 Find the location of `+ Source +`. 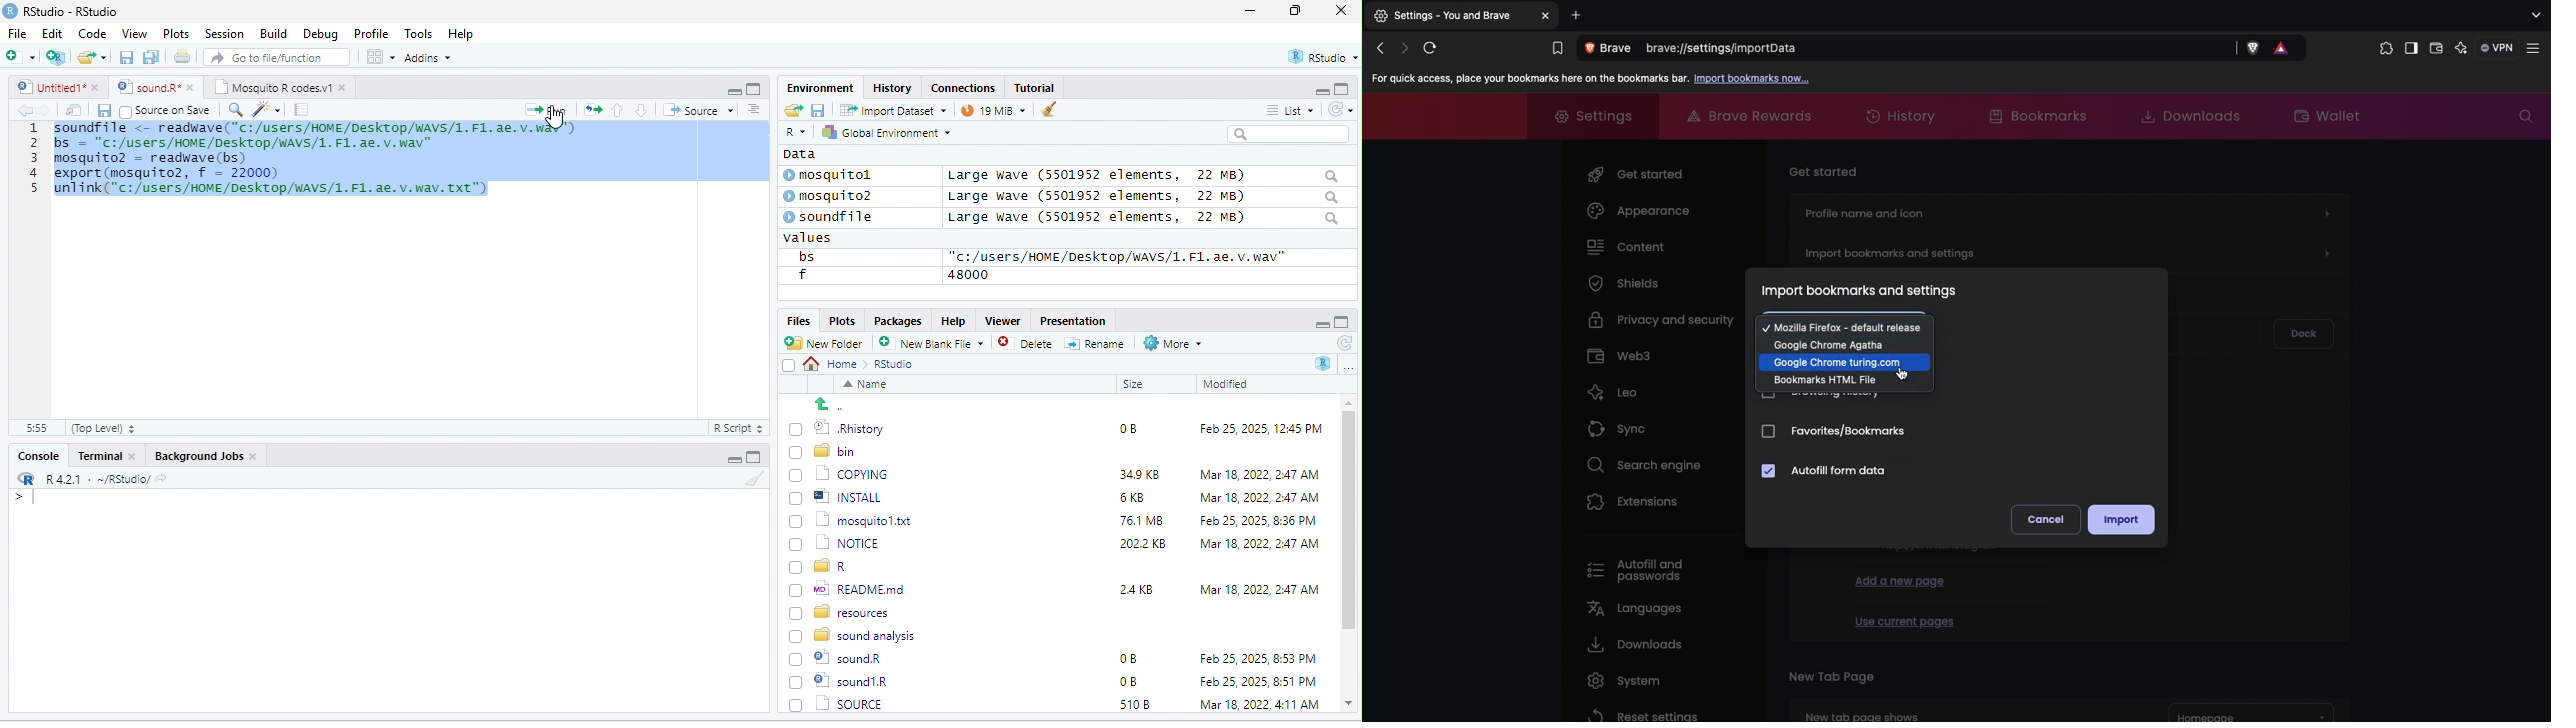

+ Source + is located at coordinates (698, 109).